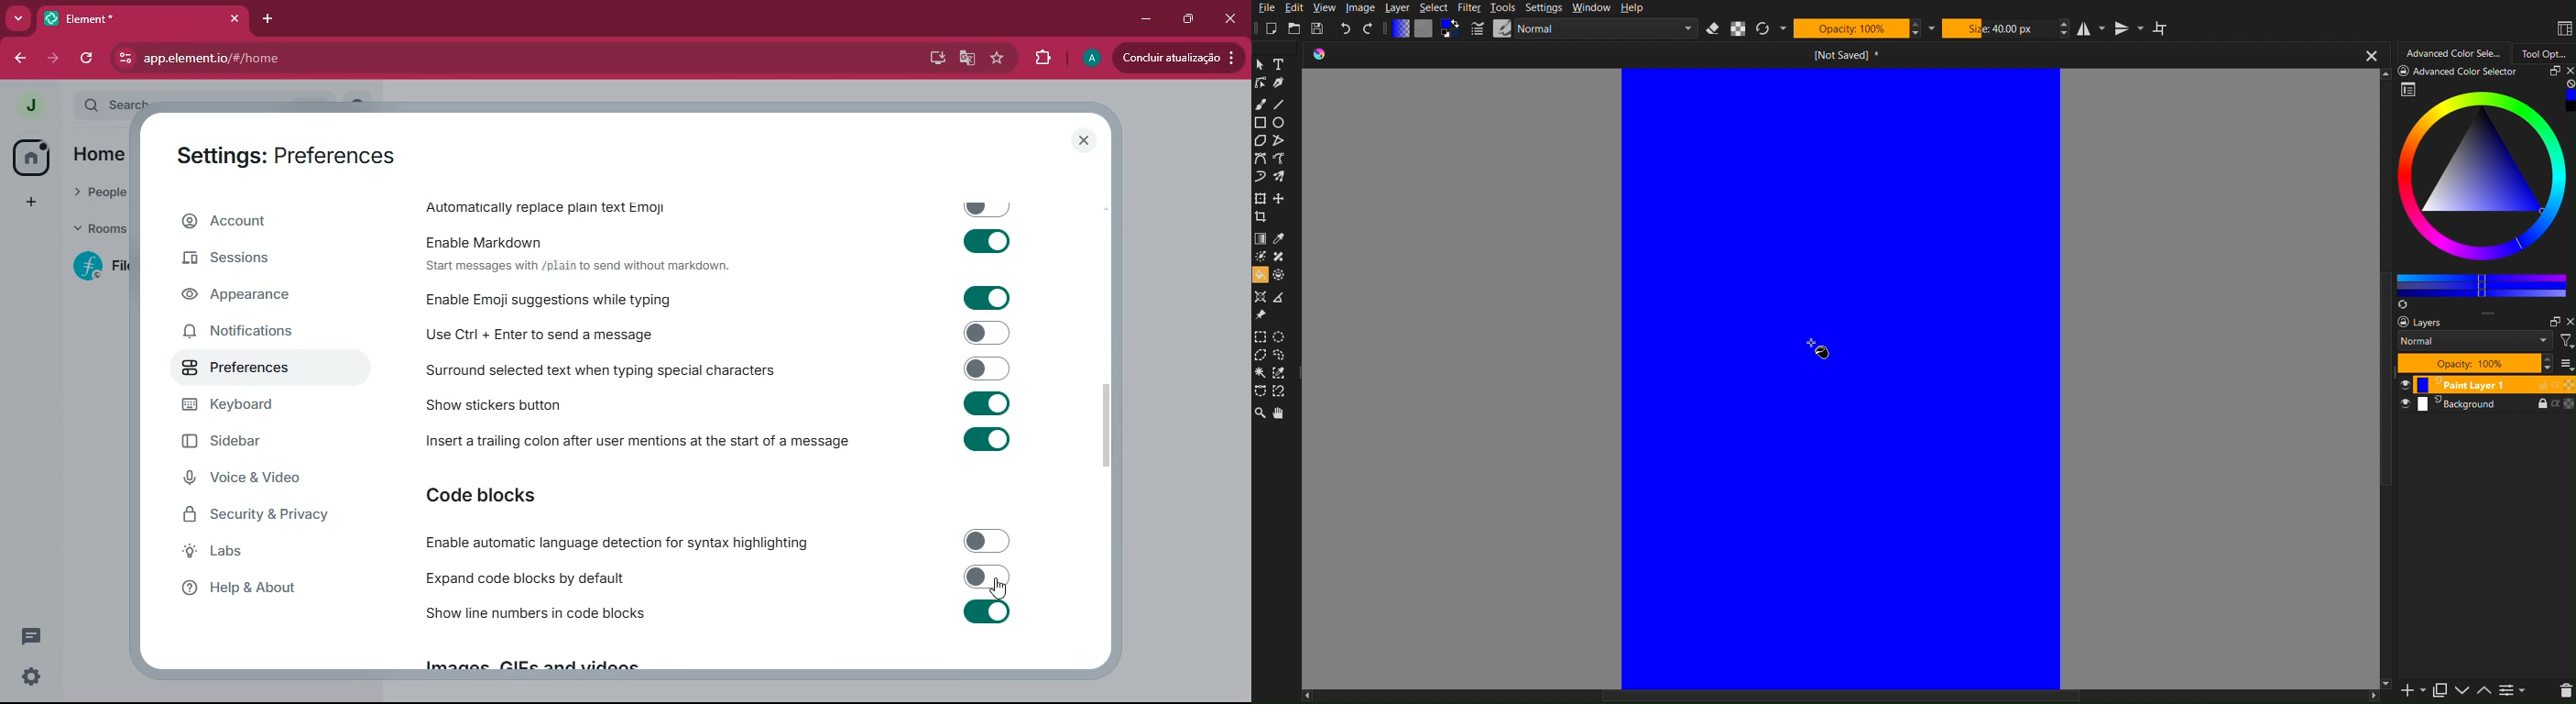 Image resolution: width=2576 pixels, height=728 pixels. I want to click on labs, so click(265, 555).